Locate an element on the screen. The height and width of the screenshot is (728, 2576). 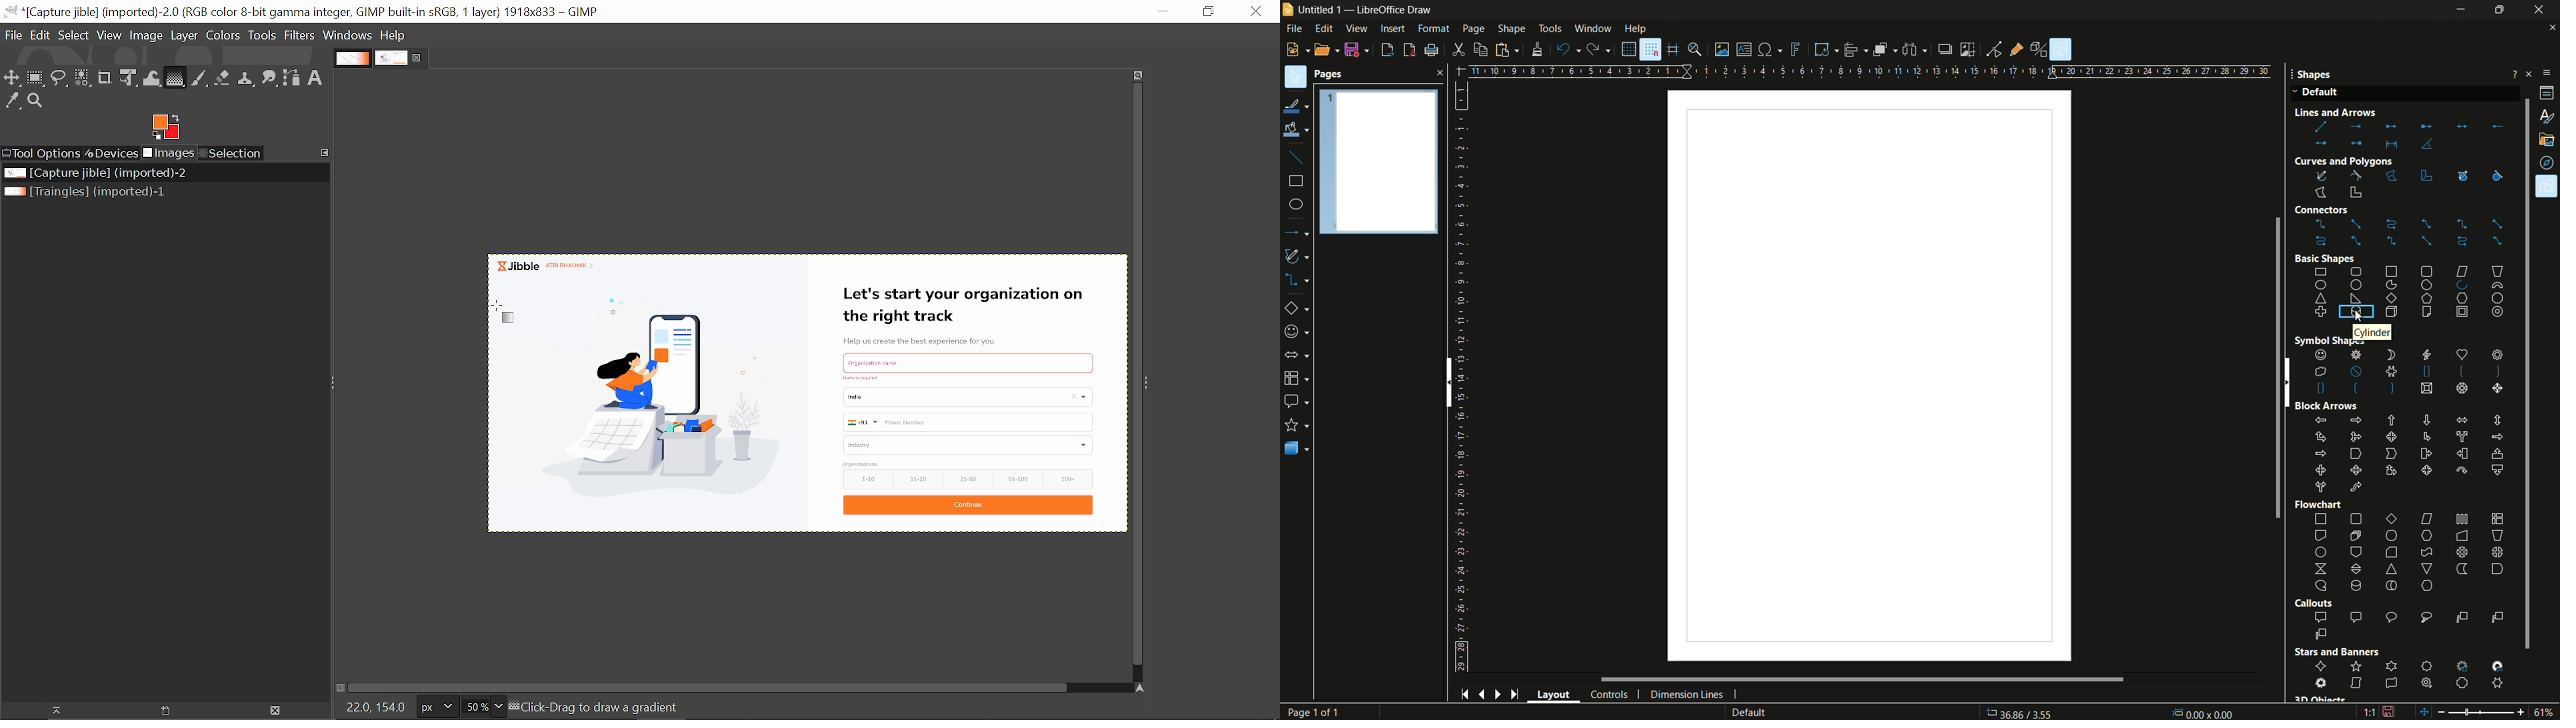
document modification is located at coordinates (2389, 711).